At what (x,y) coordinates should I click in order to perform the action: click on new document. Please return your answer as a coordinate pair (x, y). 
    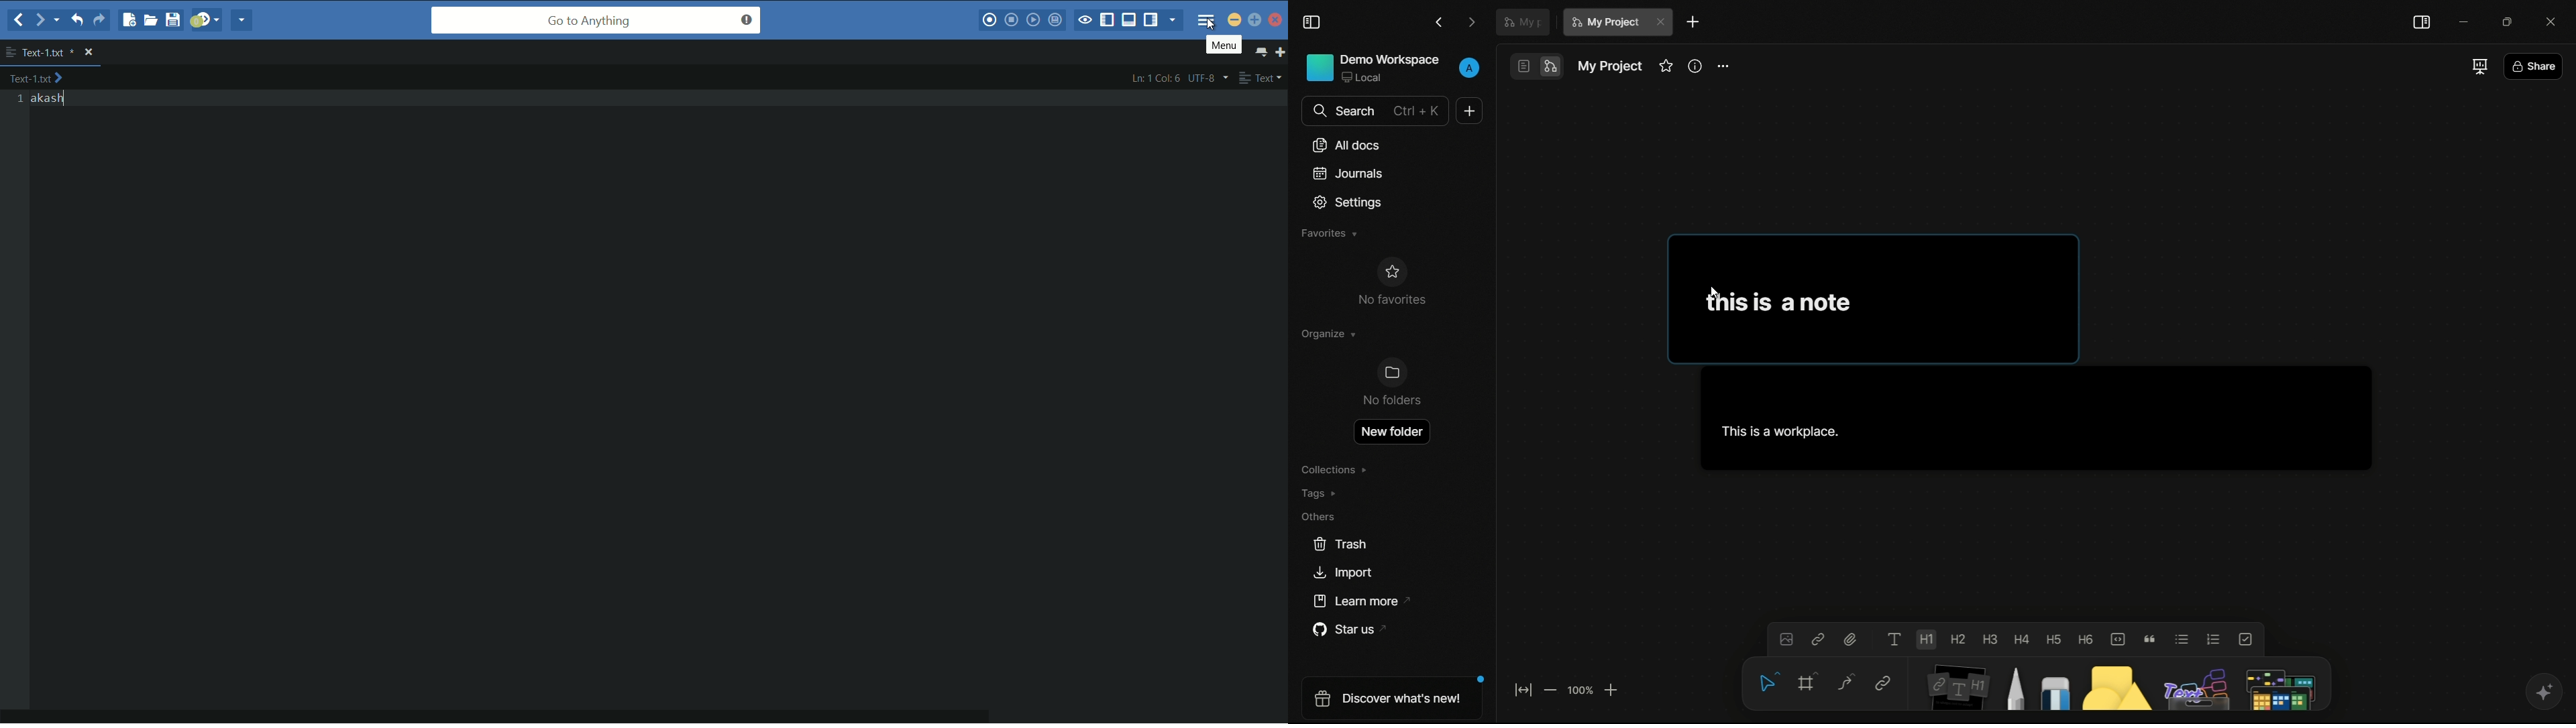
    Looking at the image, I should click on (1693, 23).